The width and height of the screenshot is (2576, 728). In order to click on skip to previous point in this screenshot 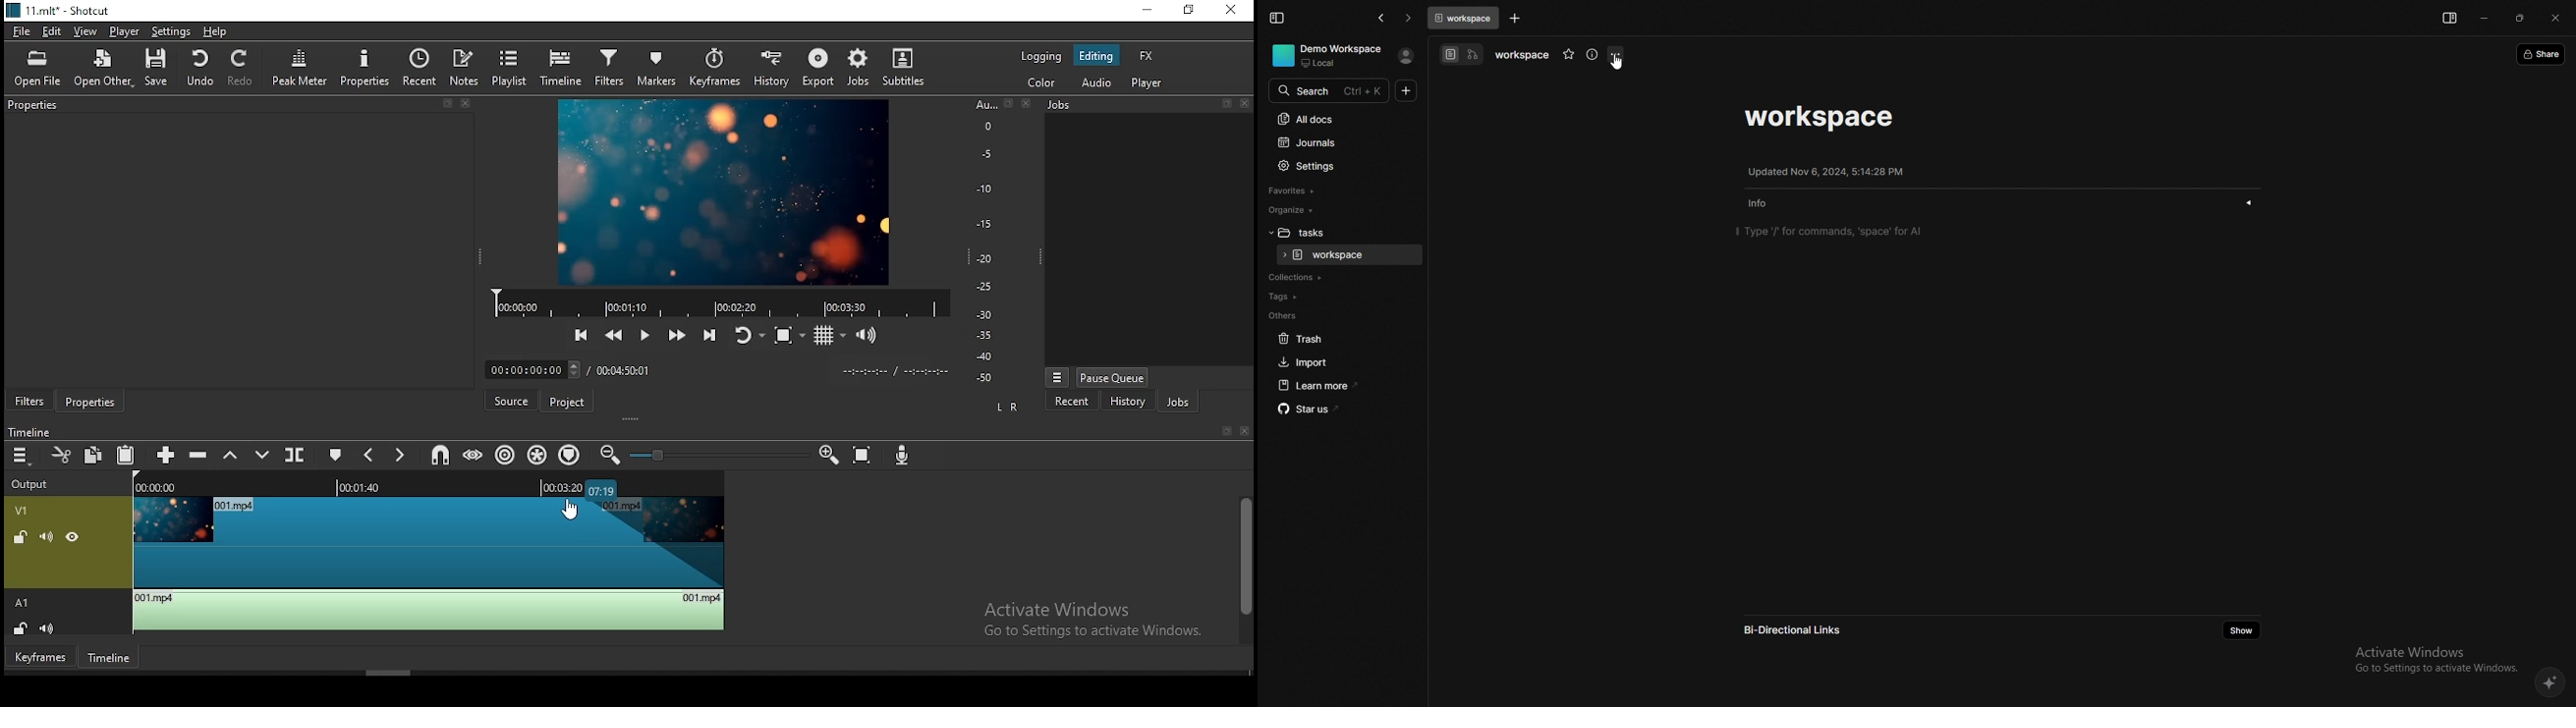, I will do `click(582, 335)`.